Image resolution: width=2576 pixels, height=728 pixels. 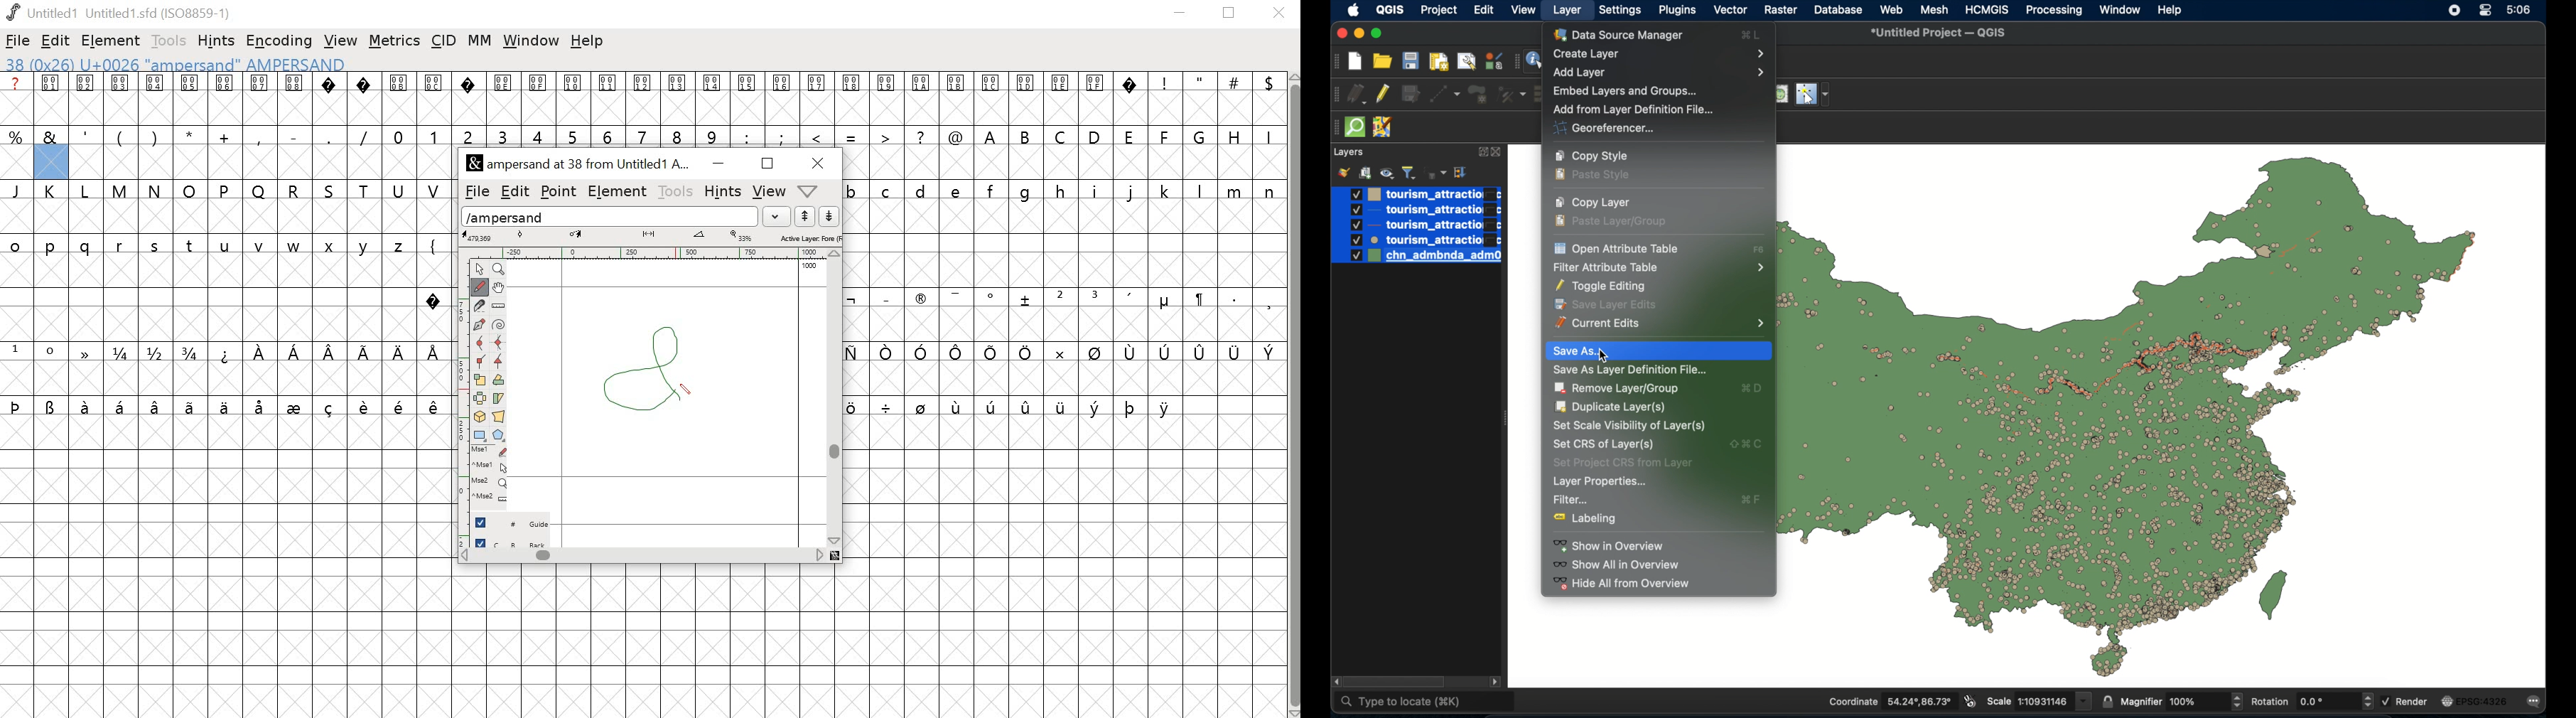 I want to click on symbol, so click(x=1025, y=352).